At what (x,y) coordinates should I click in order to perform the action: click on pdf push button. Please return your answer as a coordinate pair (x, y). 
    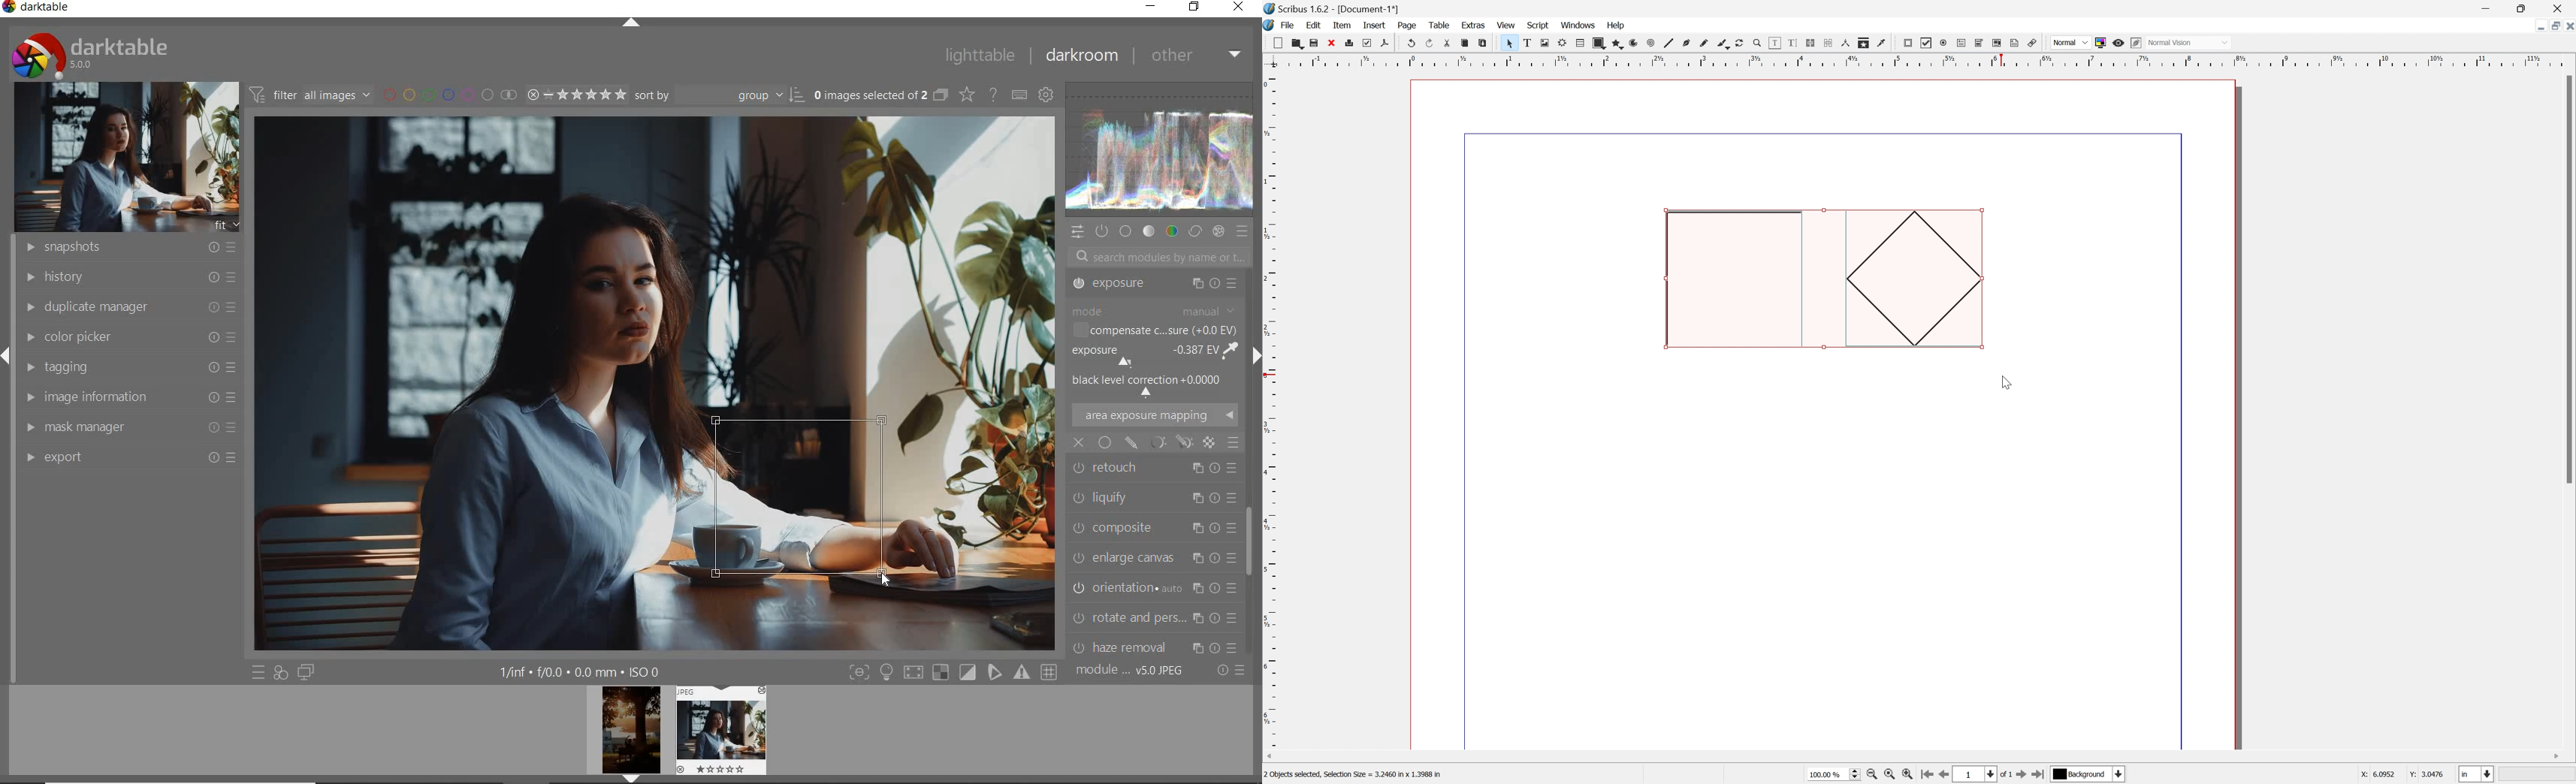
    Looking at the image, I should click on (1907, 43).